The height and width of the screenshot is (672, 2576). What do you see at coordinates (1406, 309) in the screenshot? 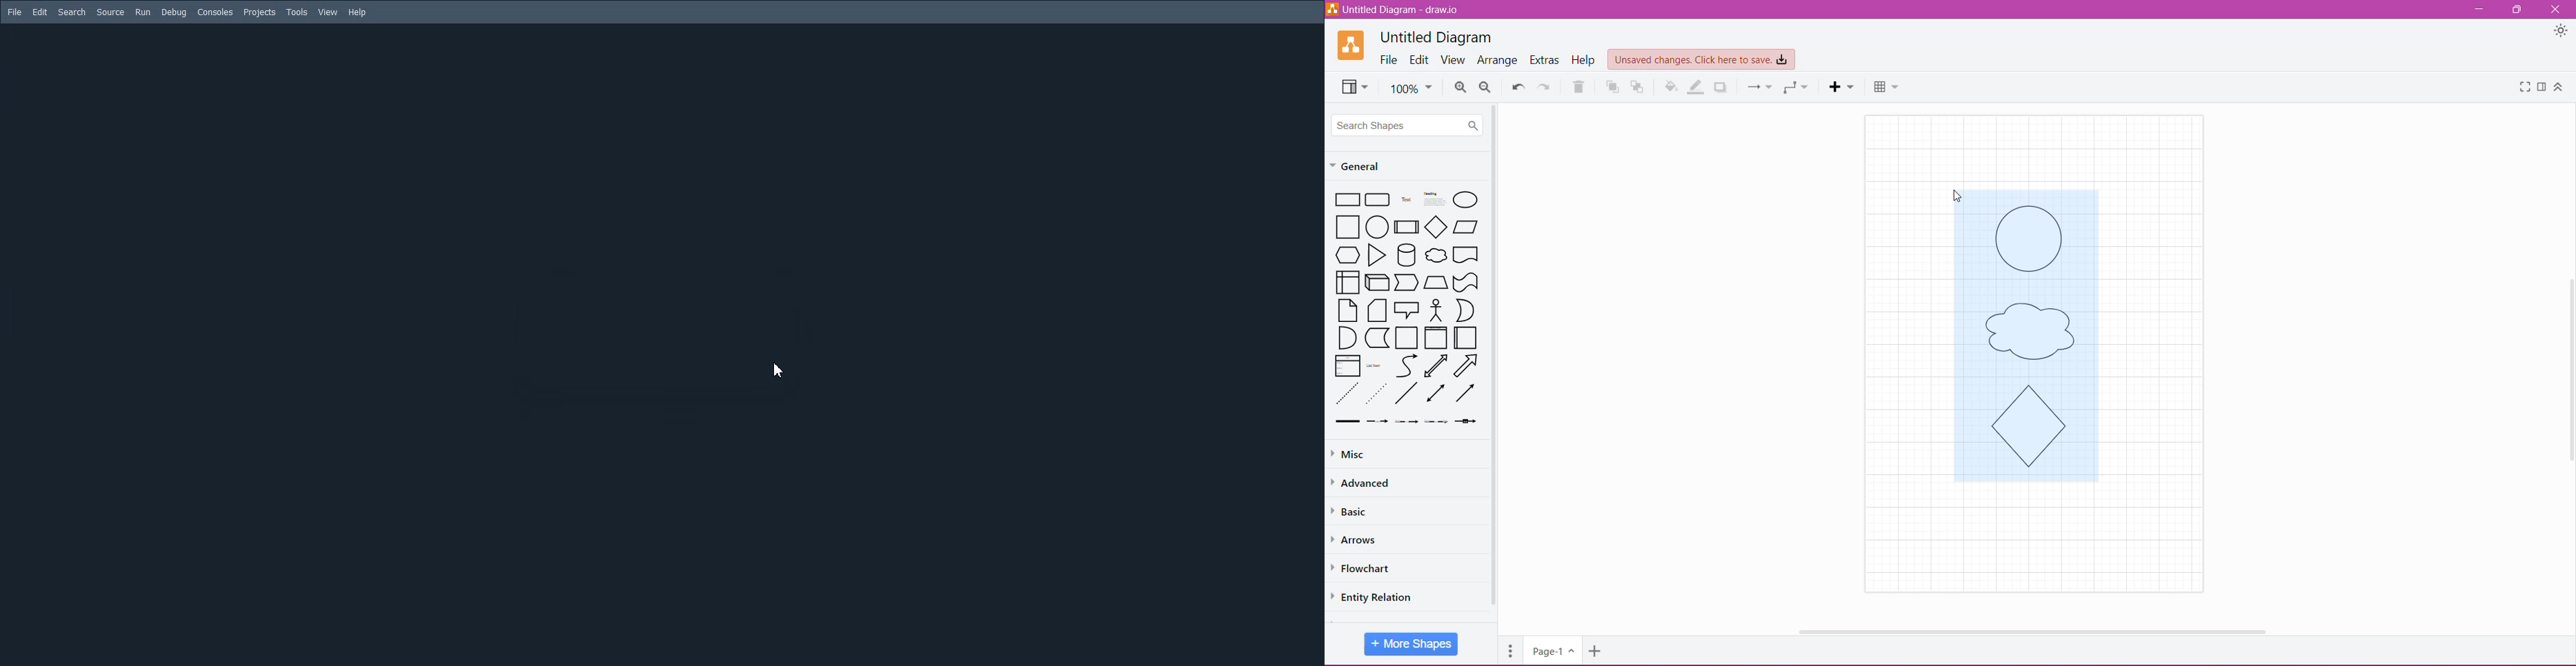
I see `Available shapes in General` at bounding box center [1406, 309].